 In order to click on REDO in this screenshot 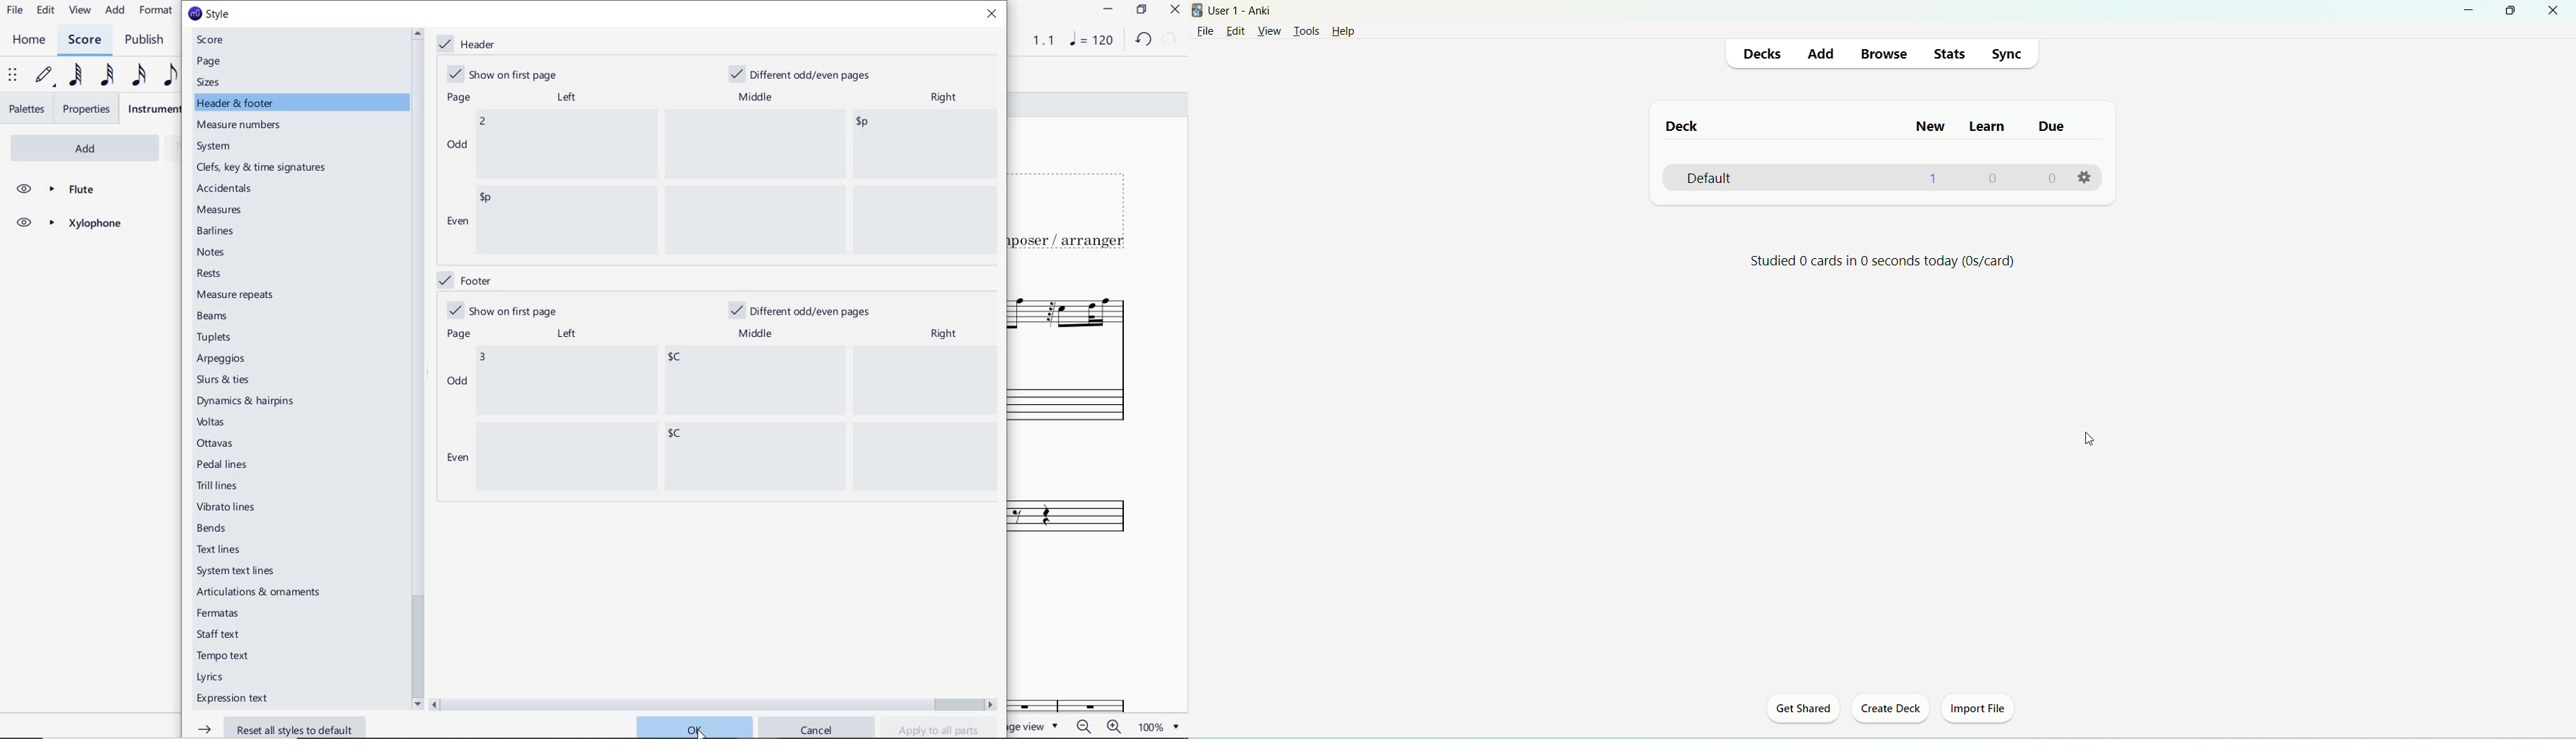, I will do `click(1170, 40)`.